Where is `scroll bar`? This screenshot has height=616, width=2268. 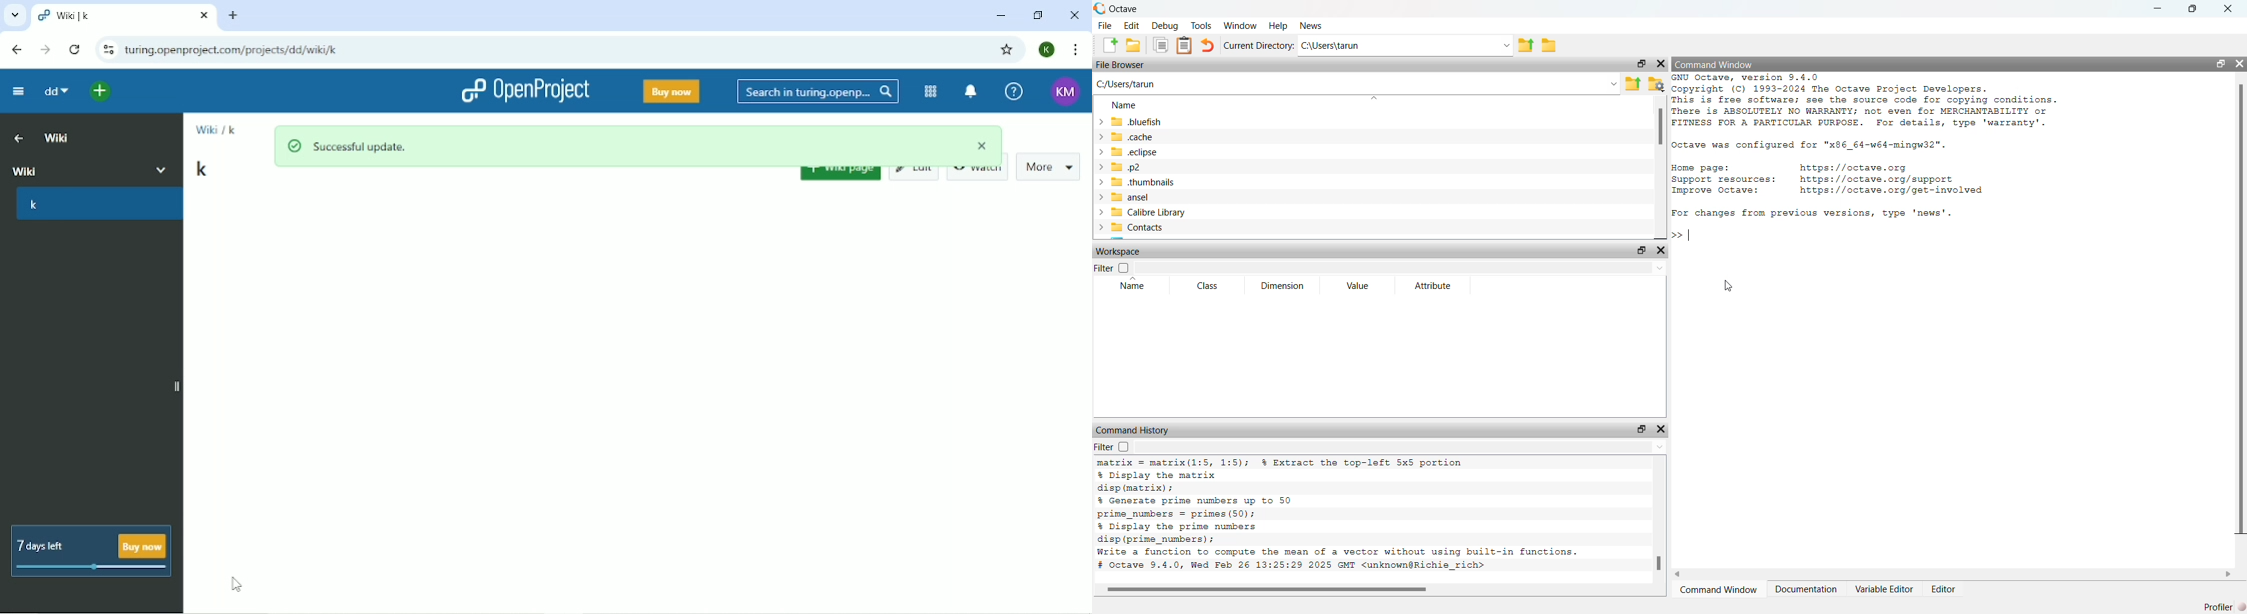 scroll bar is located at coordinates (1659, 563).